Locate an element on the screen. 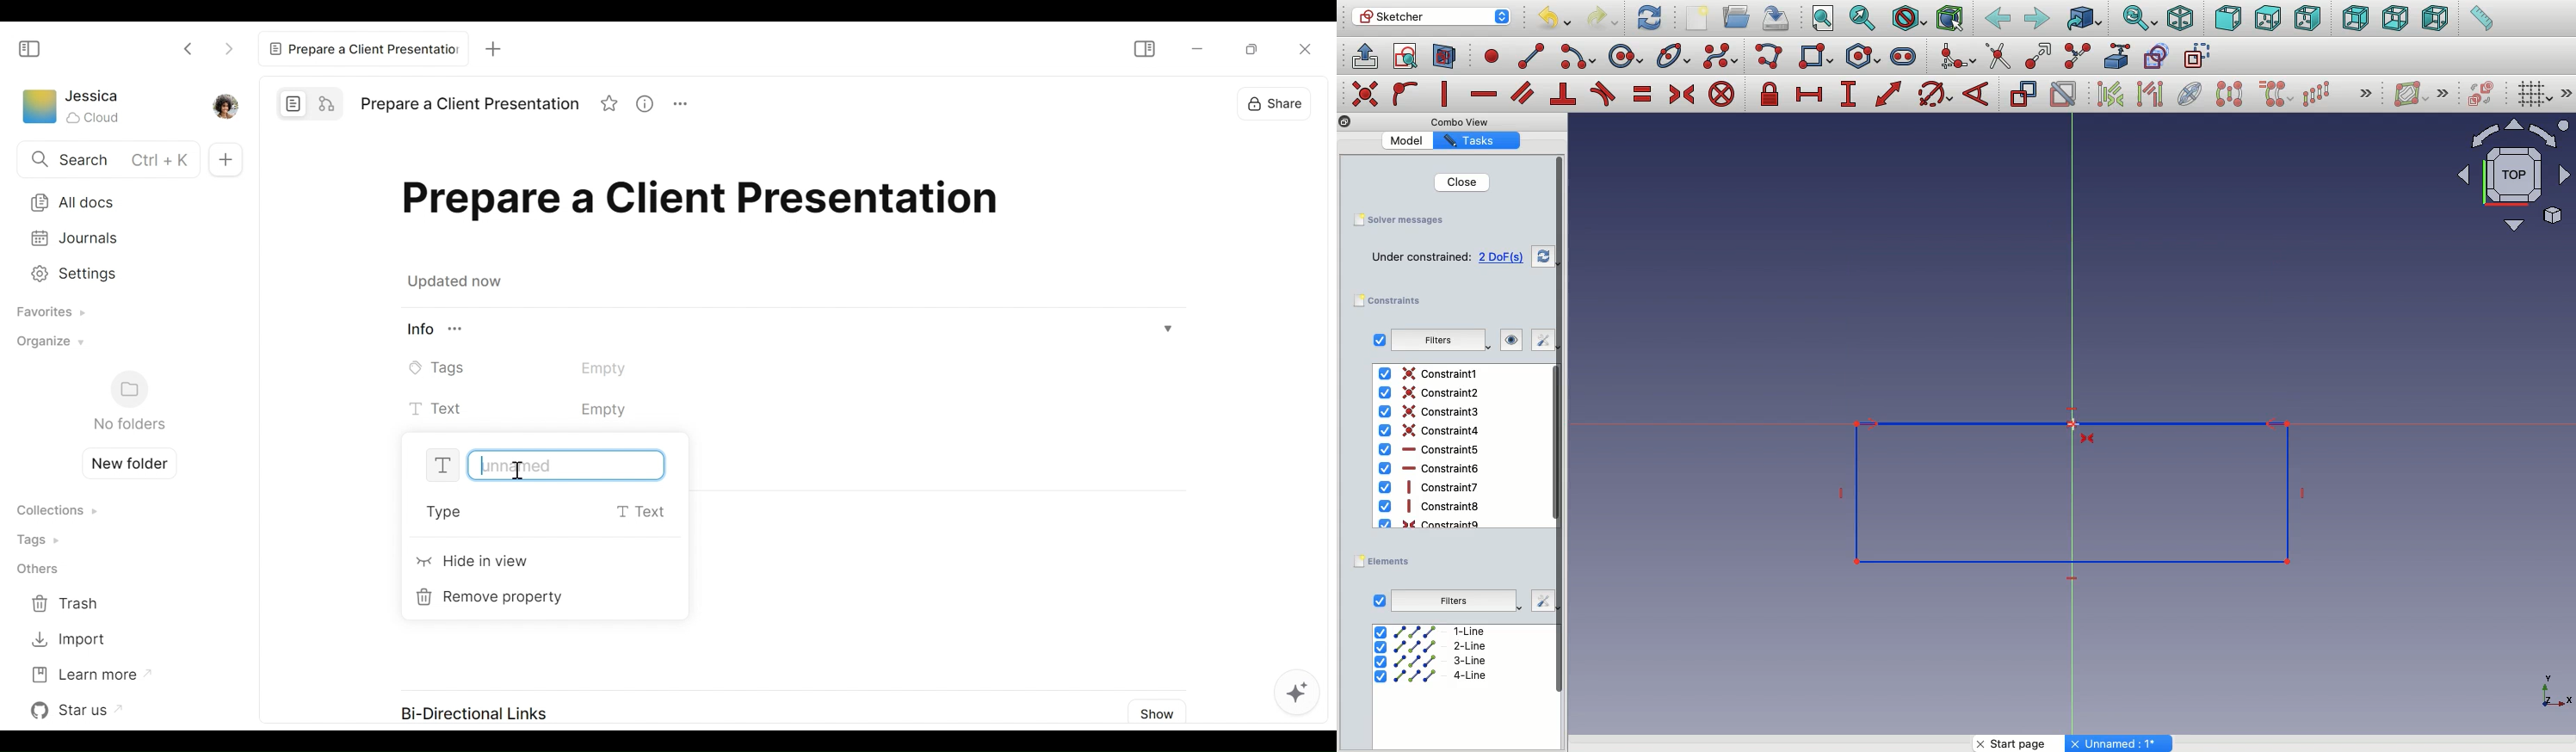 Image resolution: width=2576 pixels, height=756 pixels. Constraint7 is located at coordinates (1430, 486).